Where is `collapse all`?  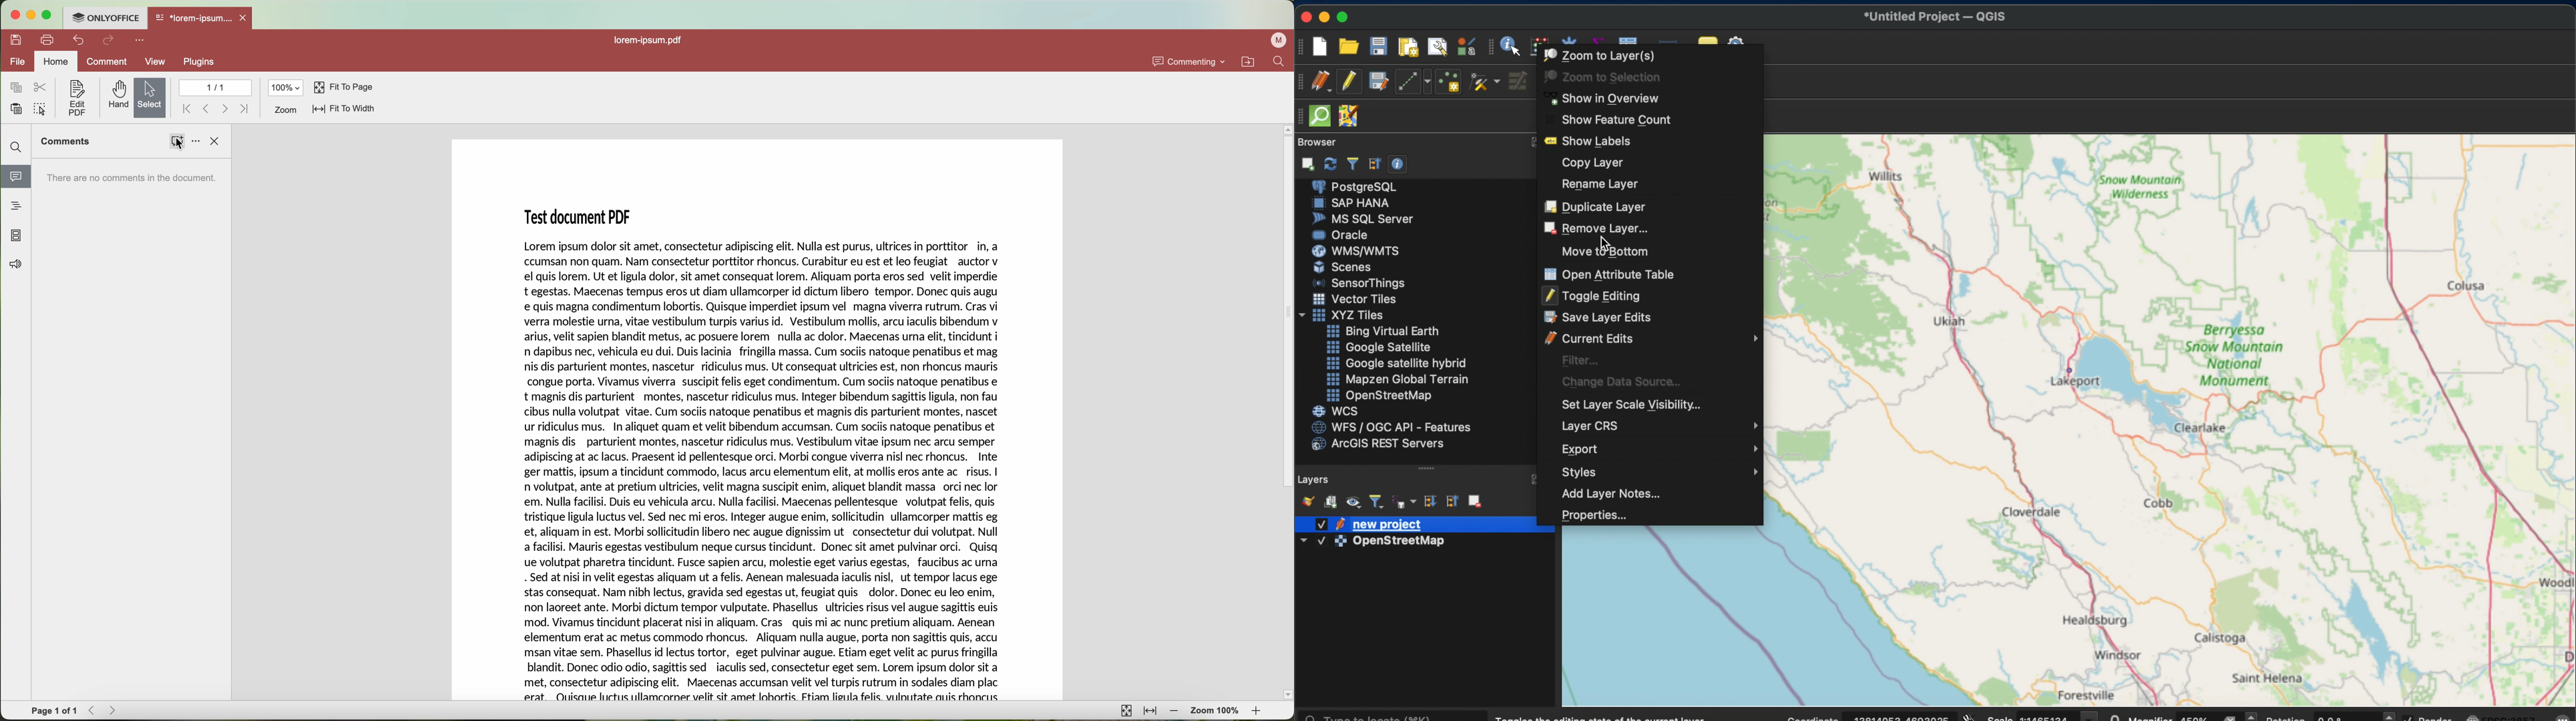 collapse all is located at coordinates (1375, 164).